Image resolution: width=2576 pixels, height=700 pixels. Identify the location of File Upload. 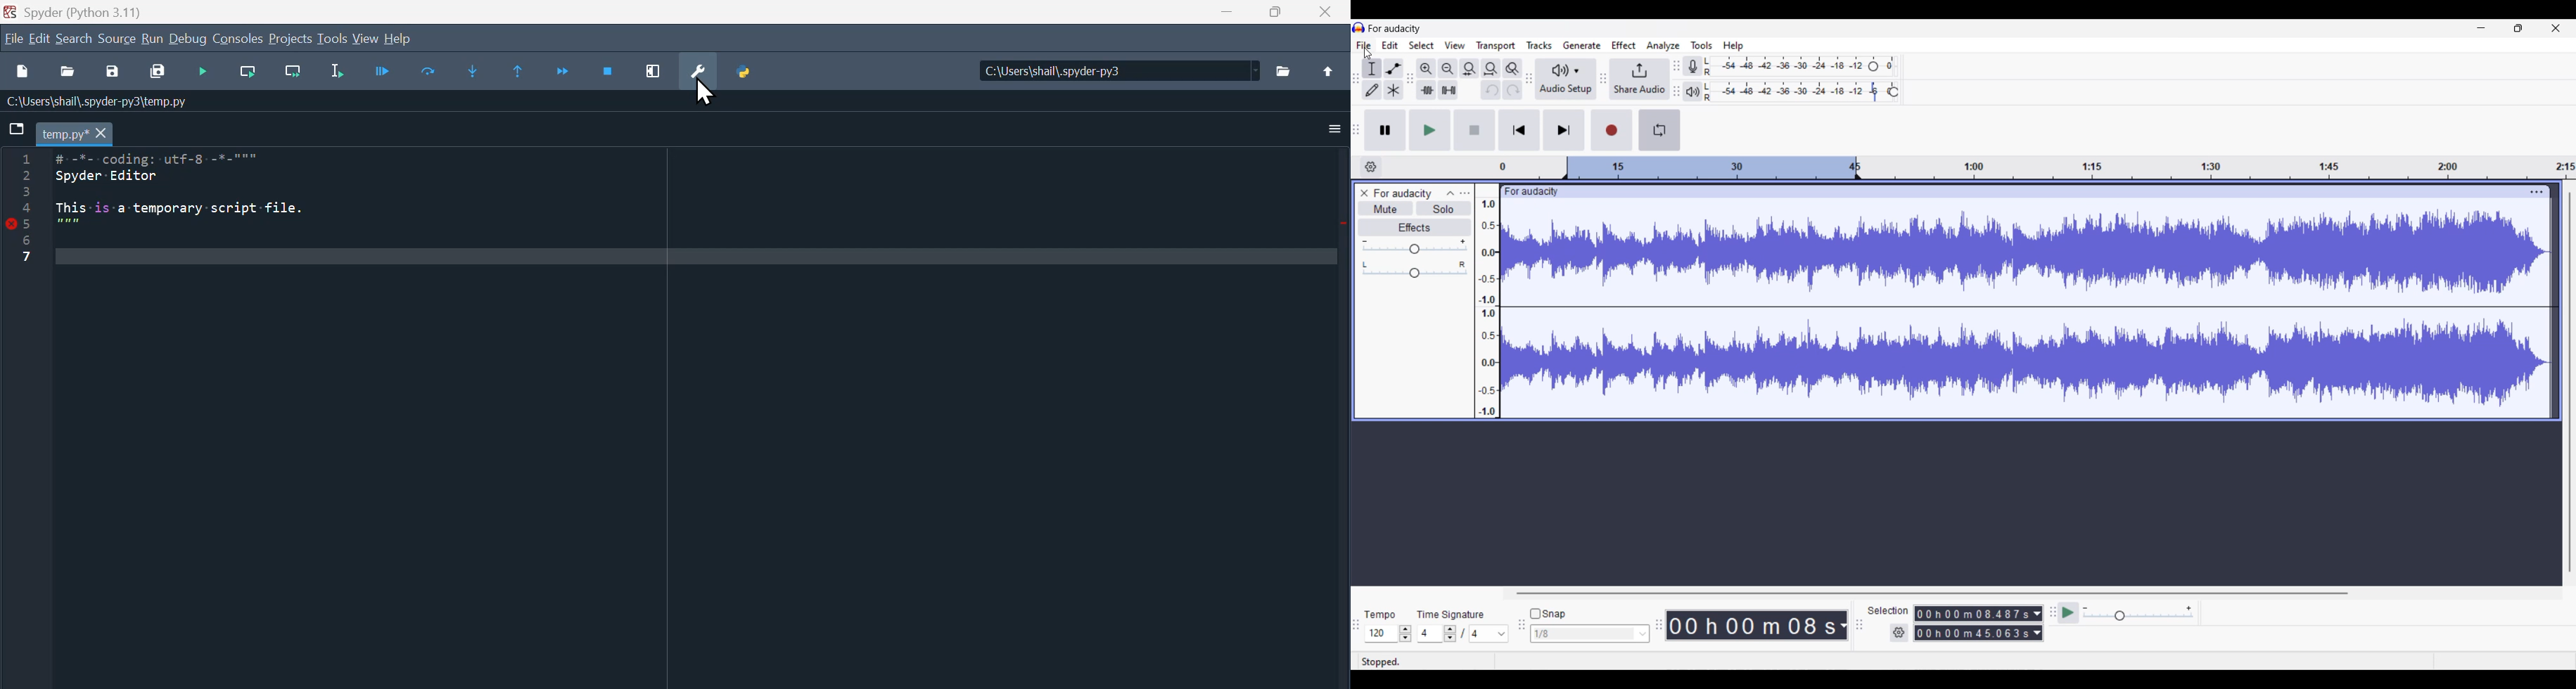
(1328, 79).